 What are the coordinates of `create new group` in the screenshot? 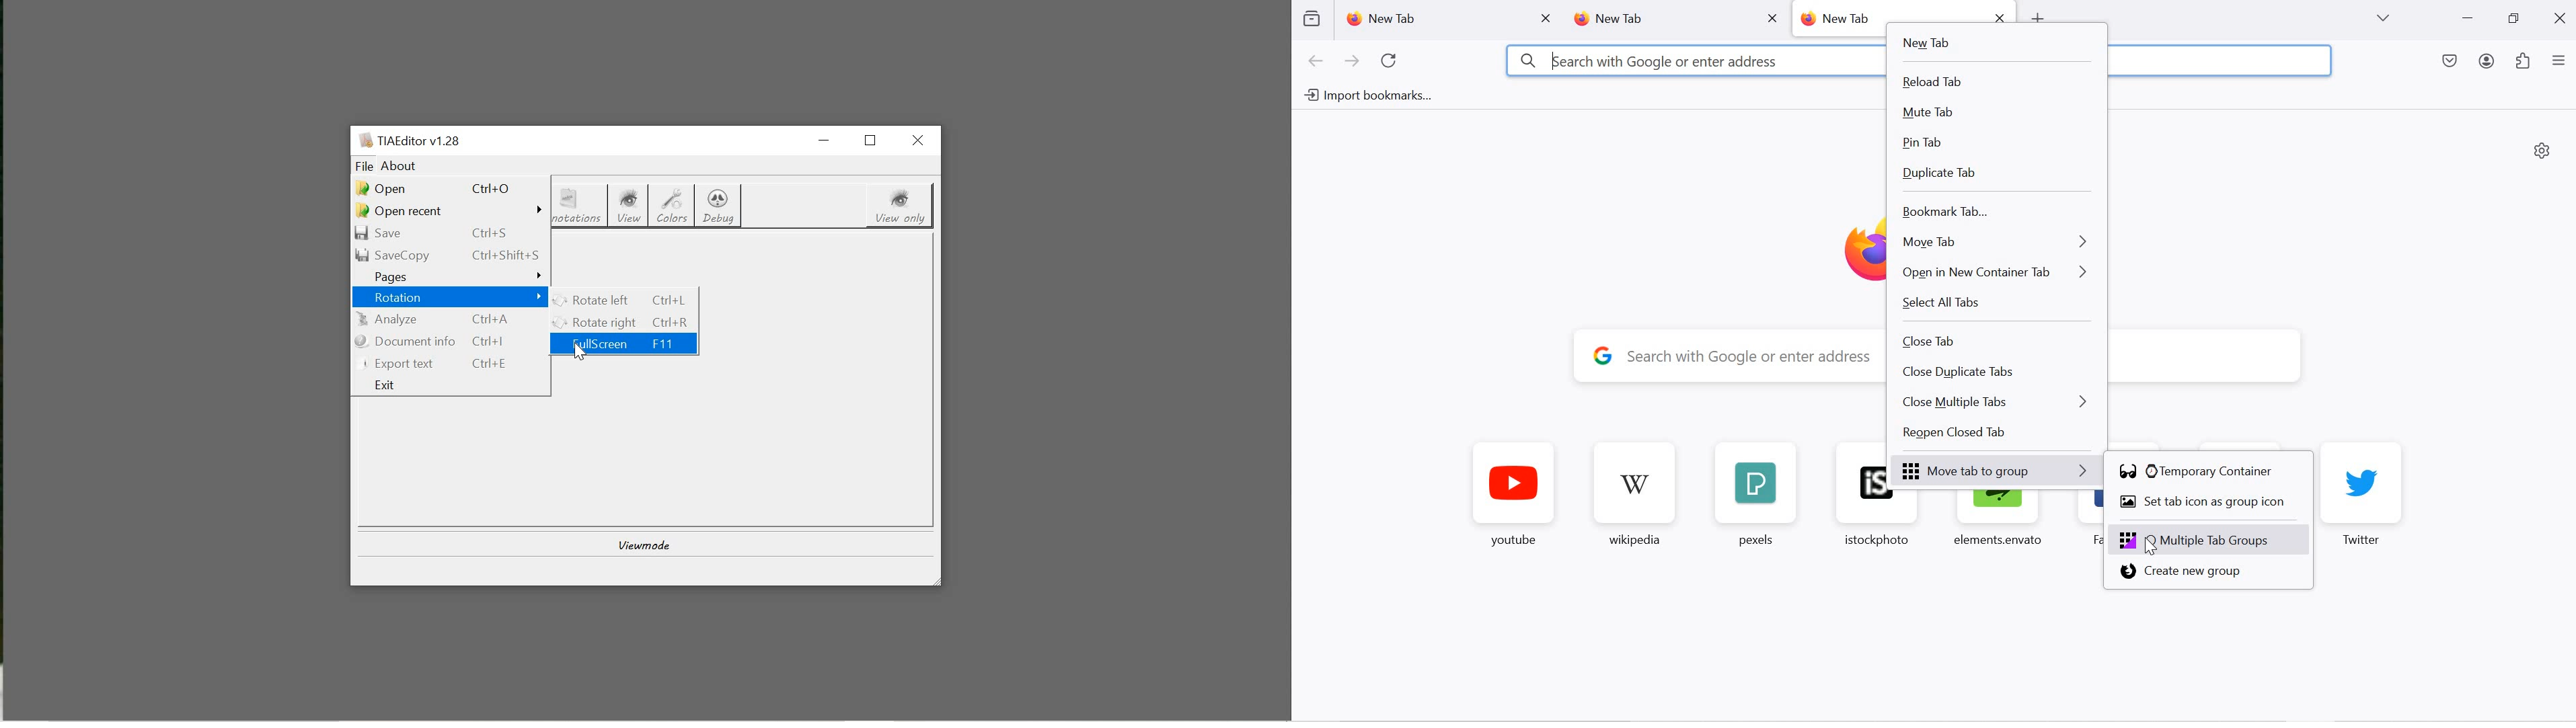 It's located at (2202, 573).